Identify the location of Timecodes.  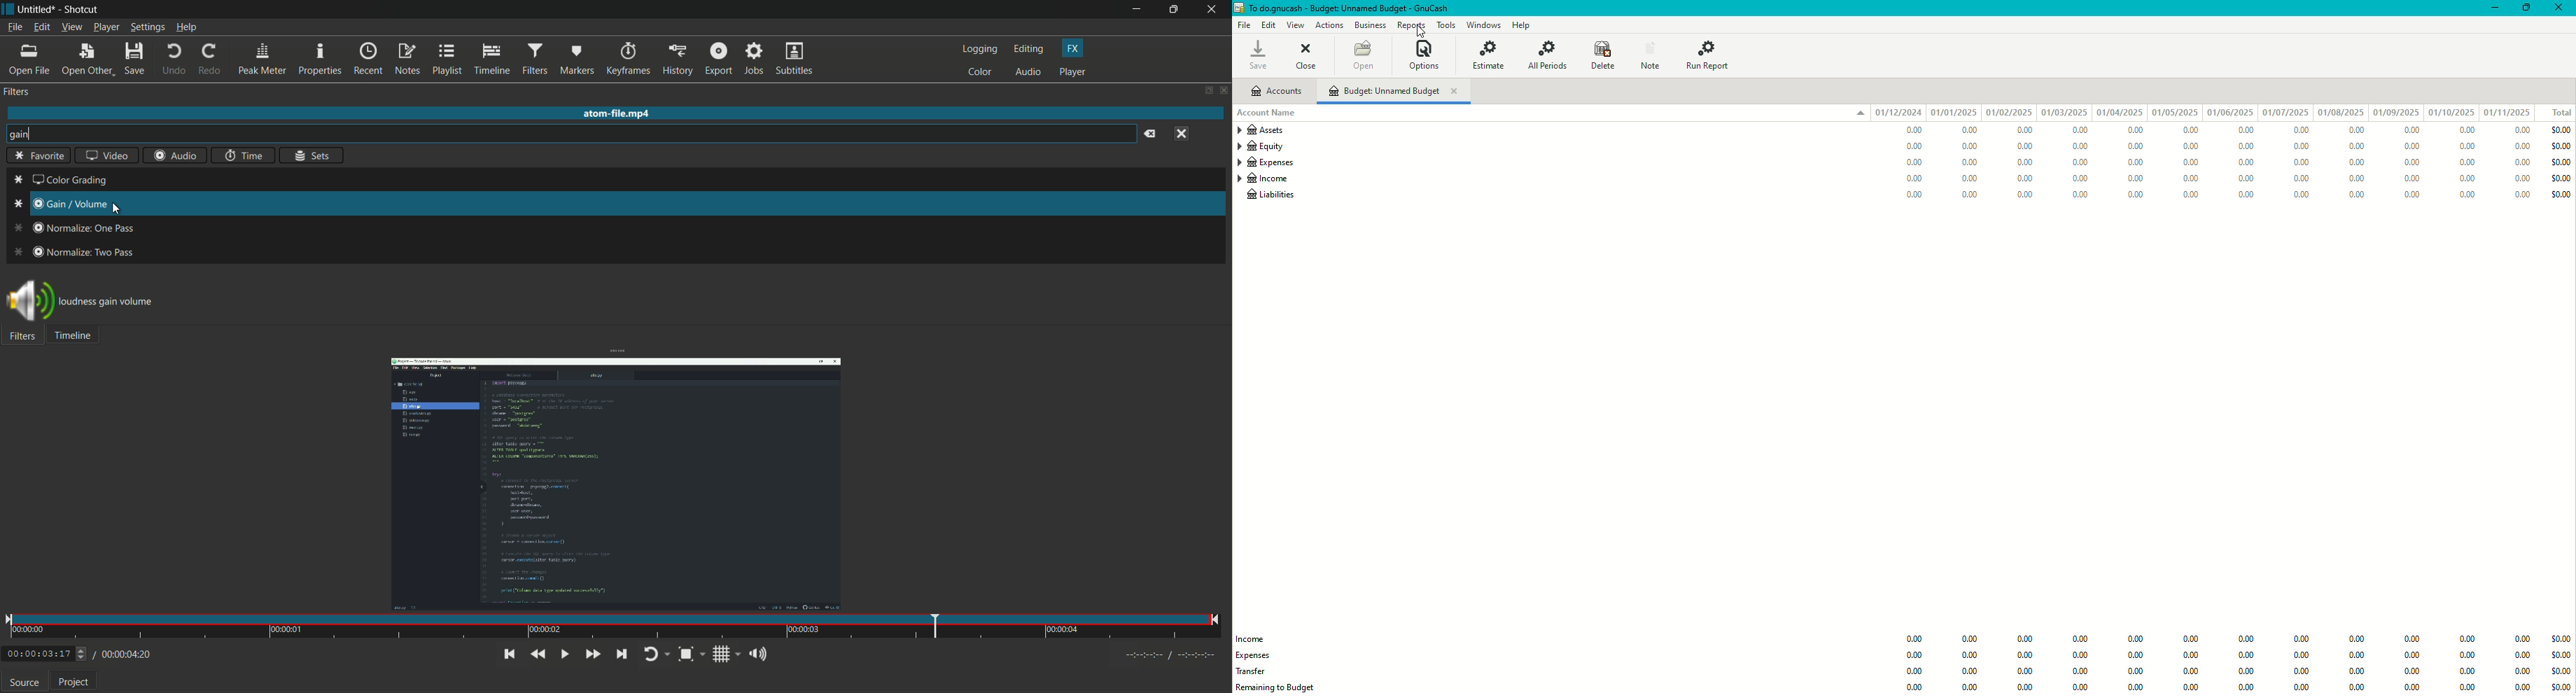
(1172, 658).